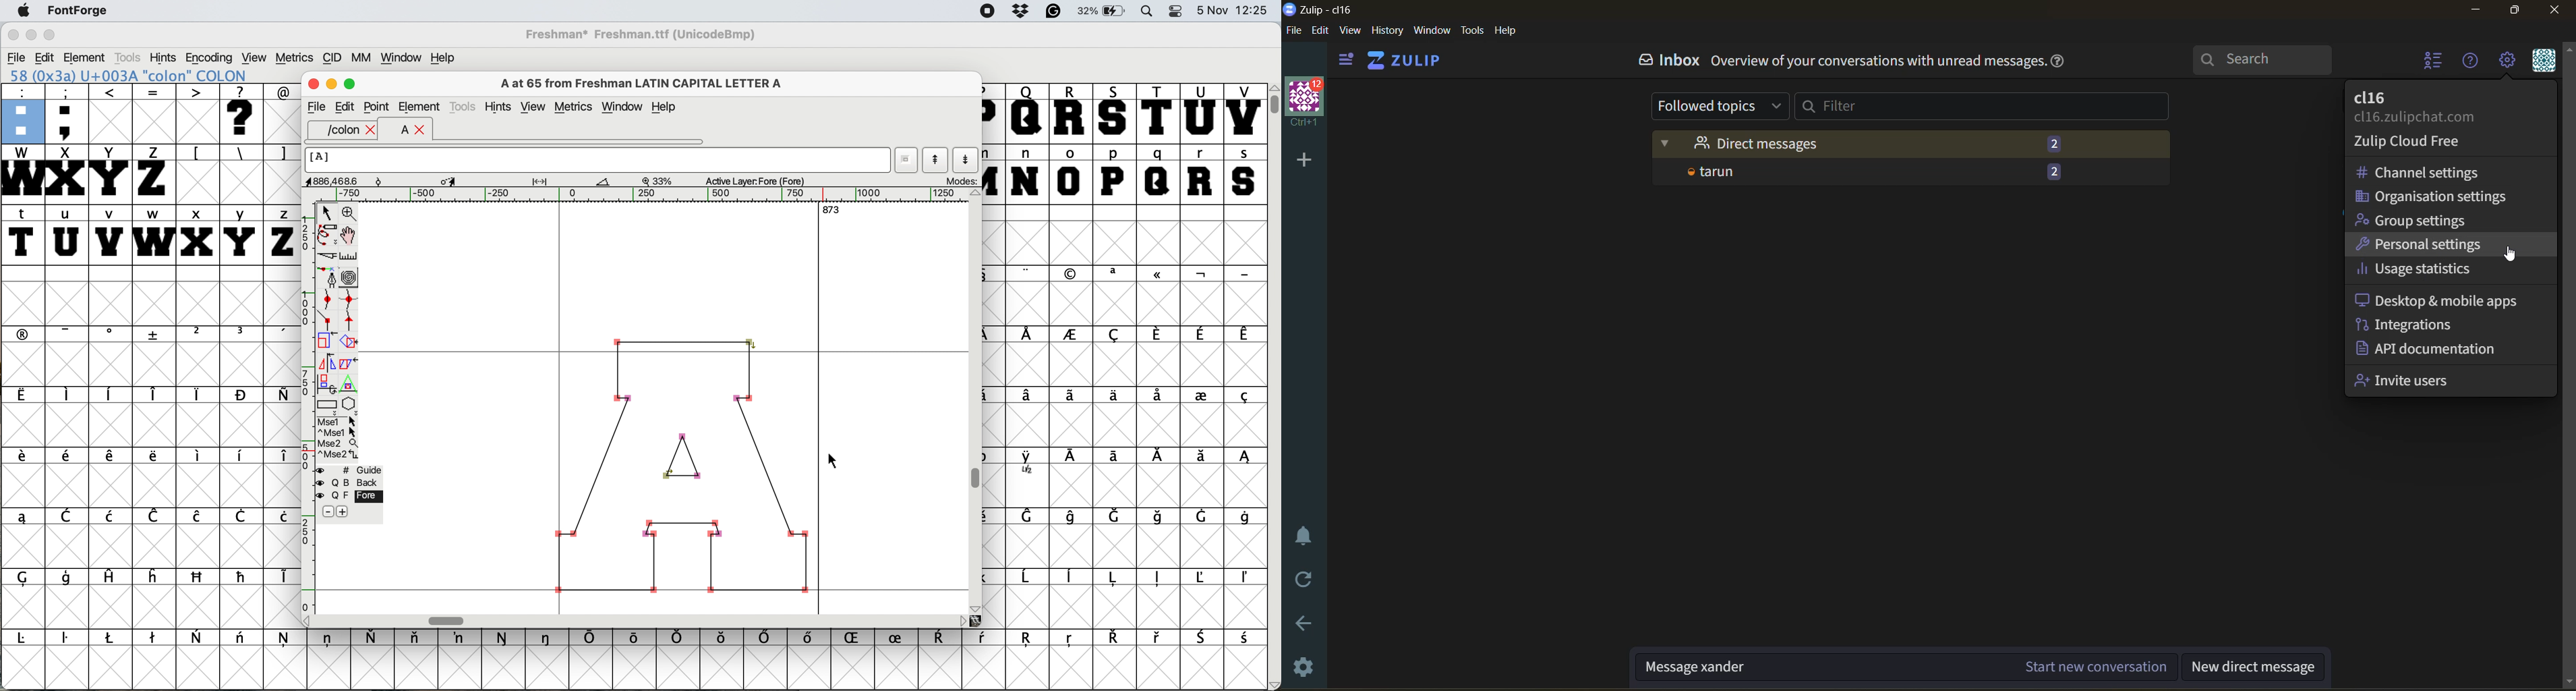  Describe the element at coordinates (69, 516) in the screenshot. I see `symbol` at that location.